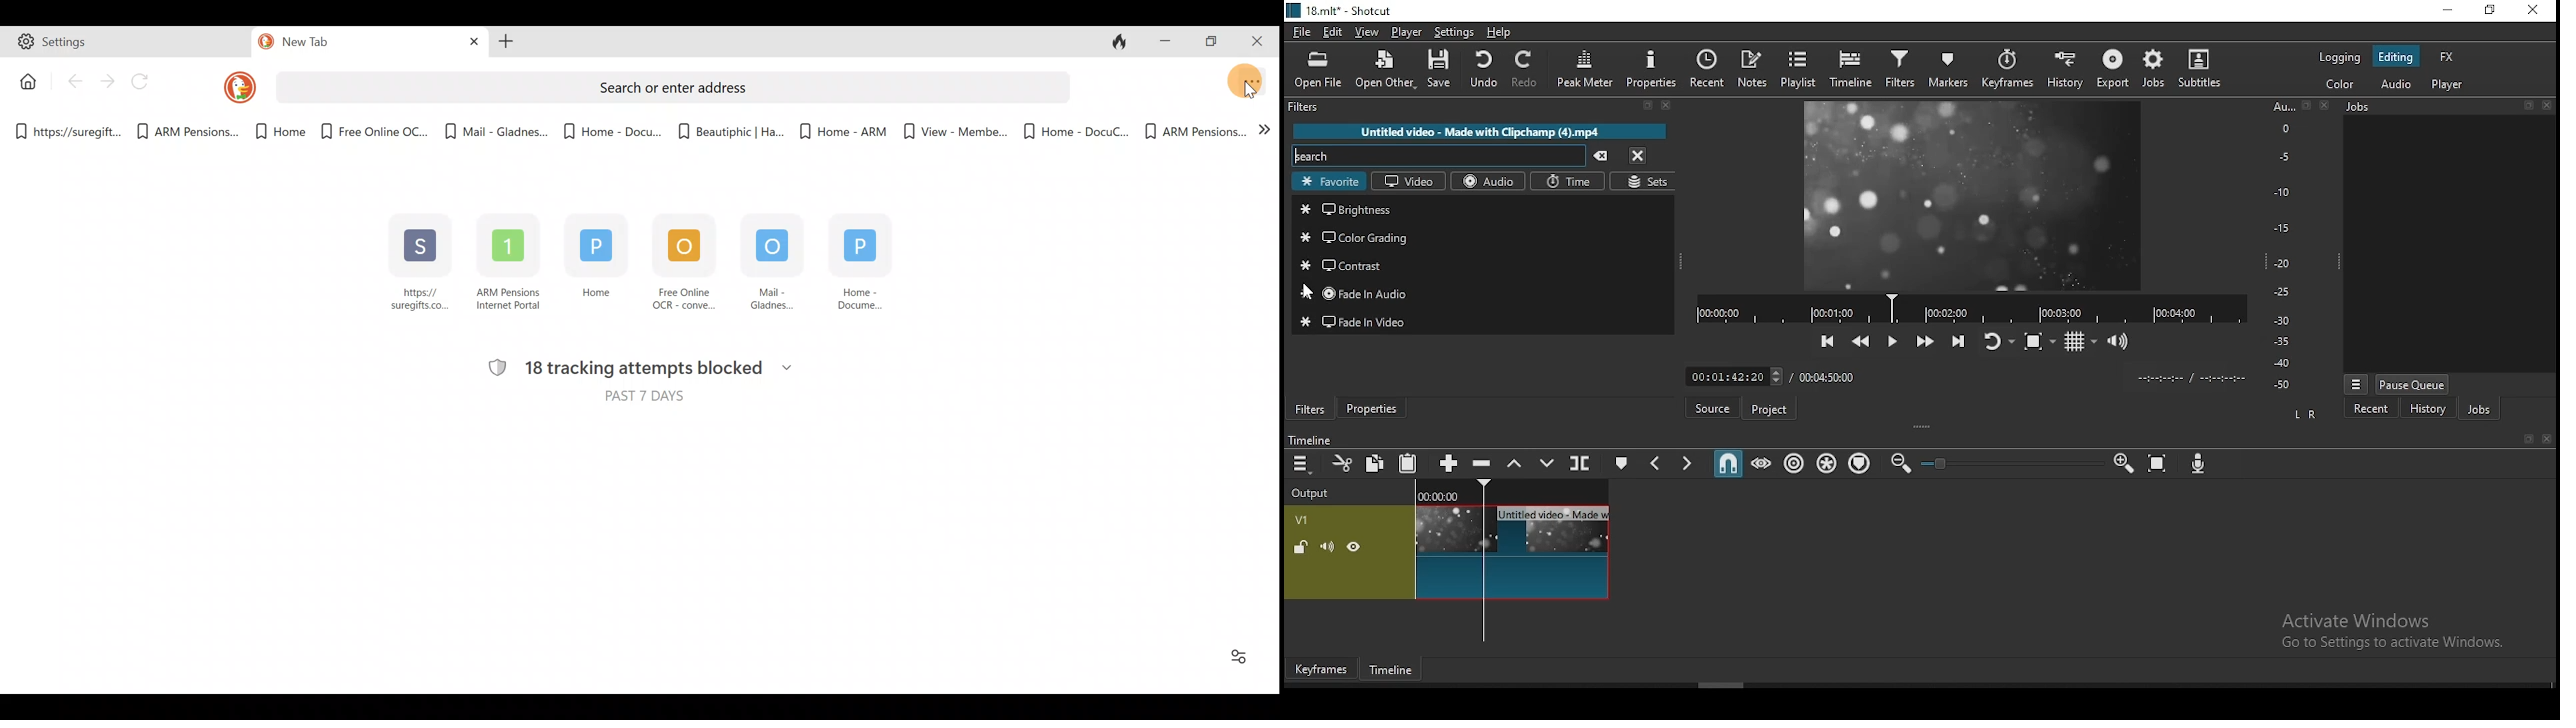 The image size is (2576, 728). I want to click on notes, so click(1753, 70).